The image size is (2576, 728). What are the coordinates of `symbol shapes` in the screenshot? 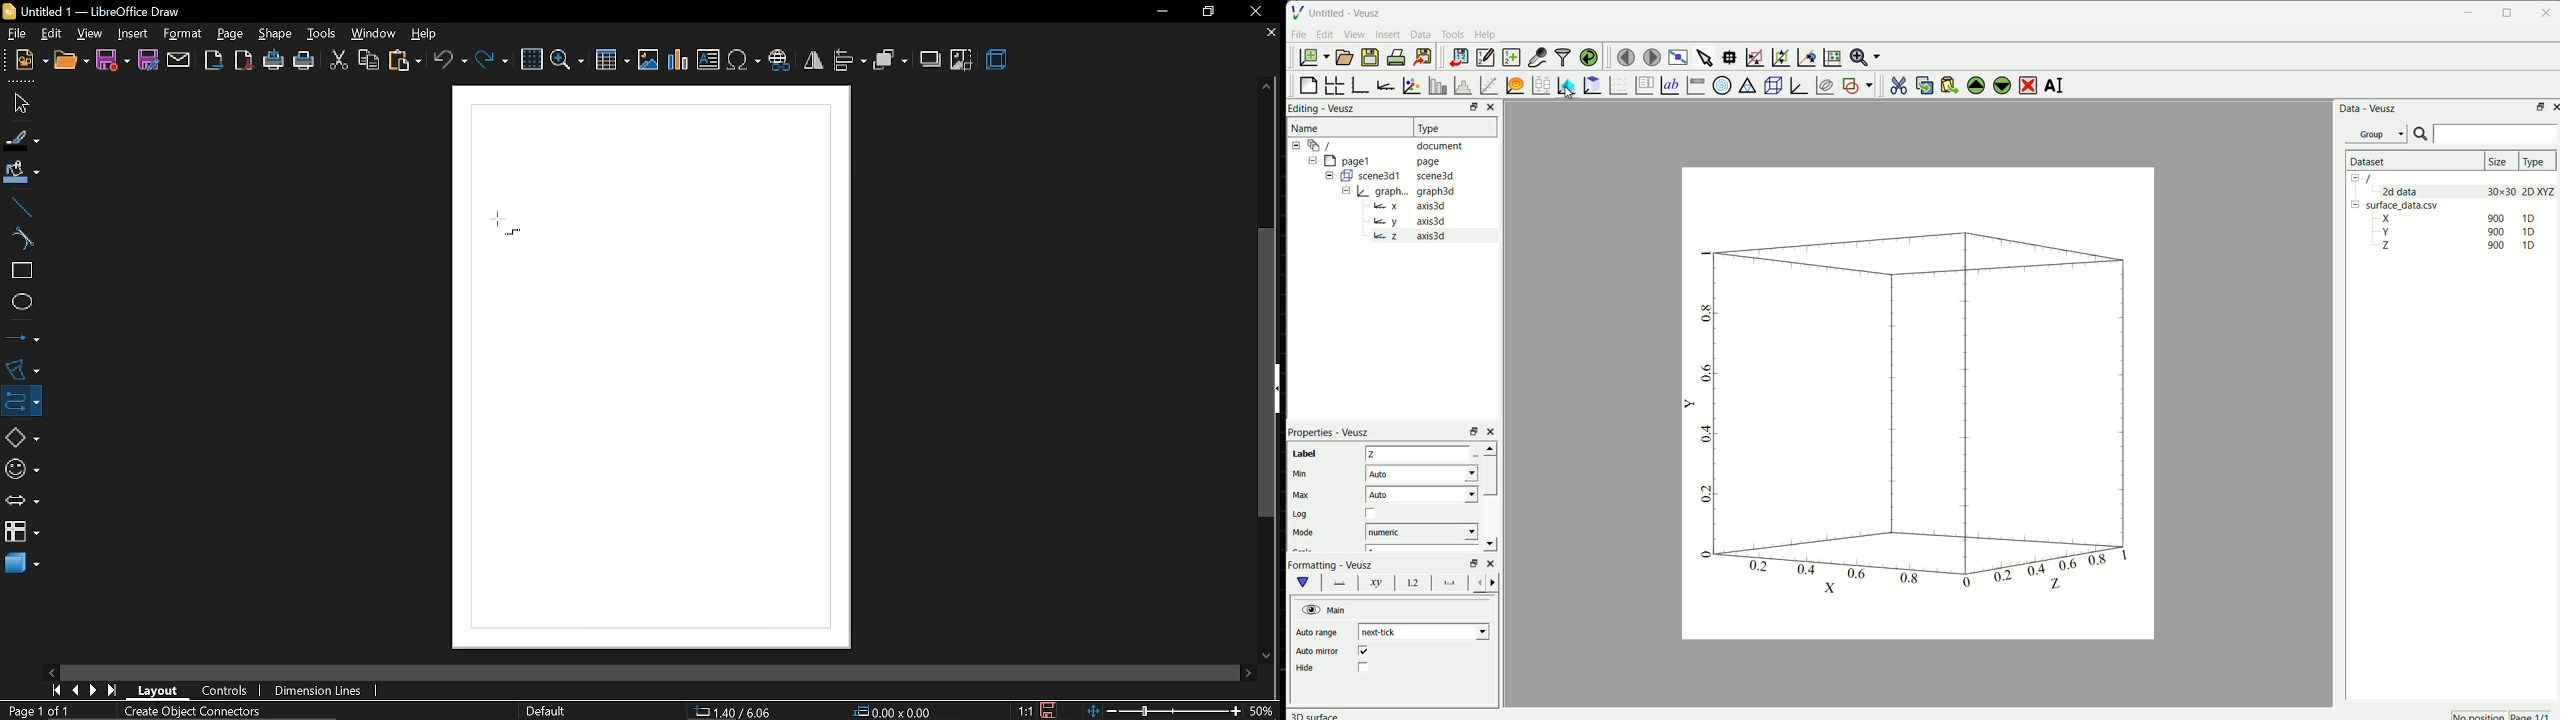 It's located at (20, 466).